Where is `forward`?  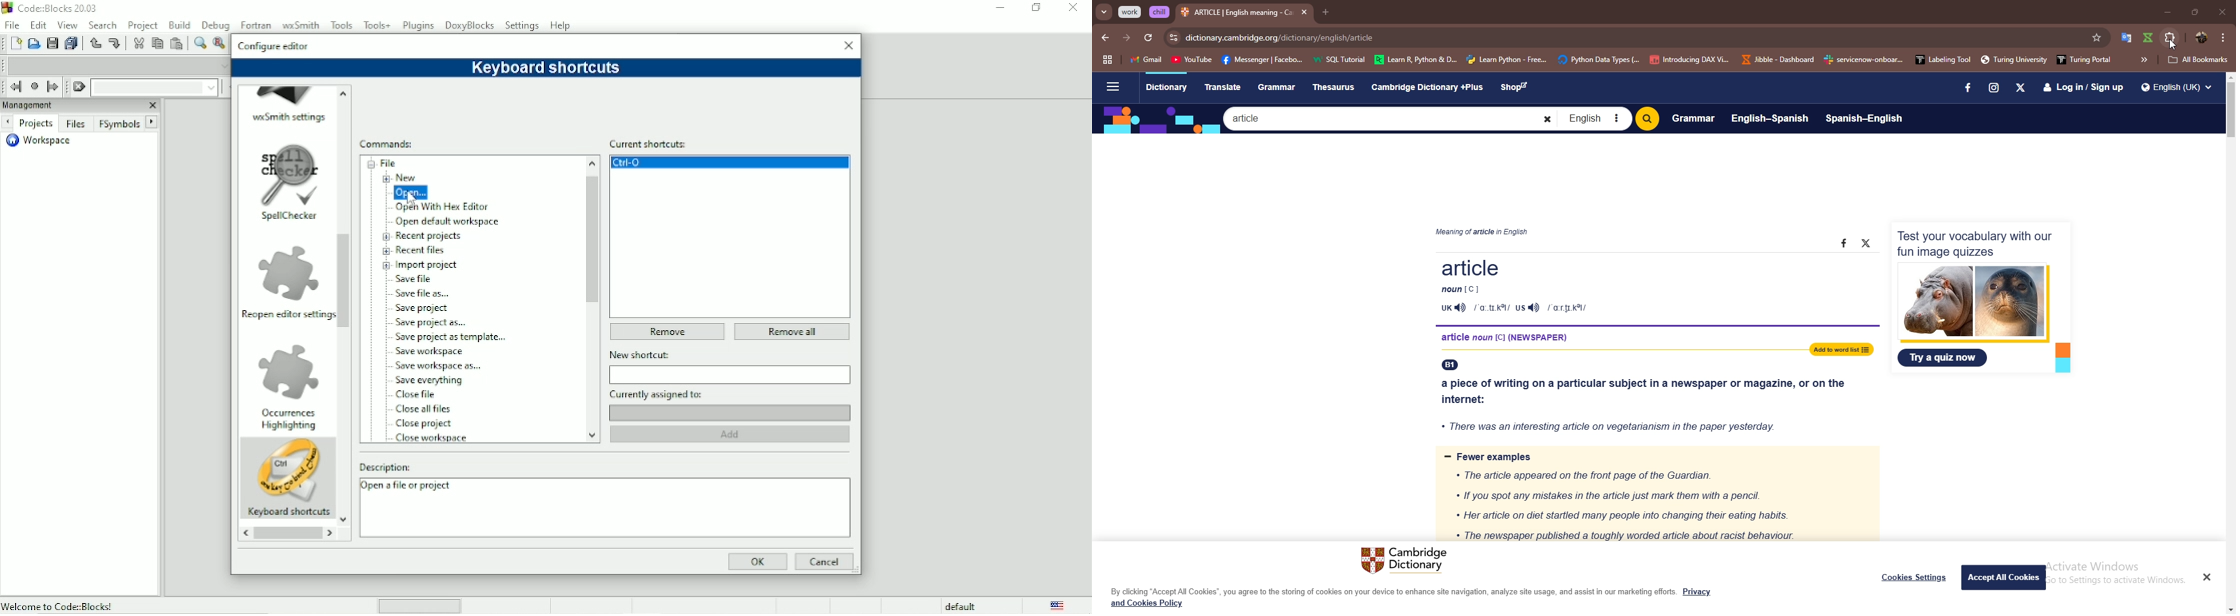
forward is located at coordinates (1126, 39).